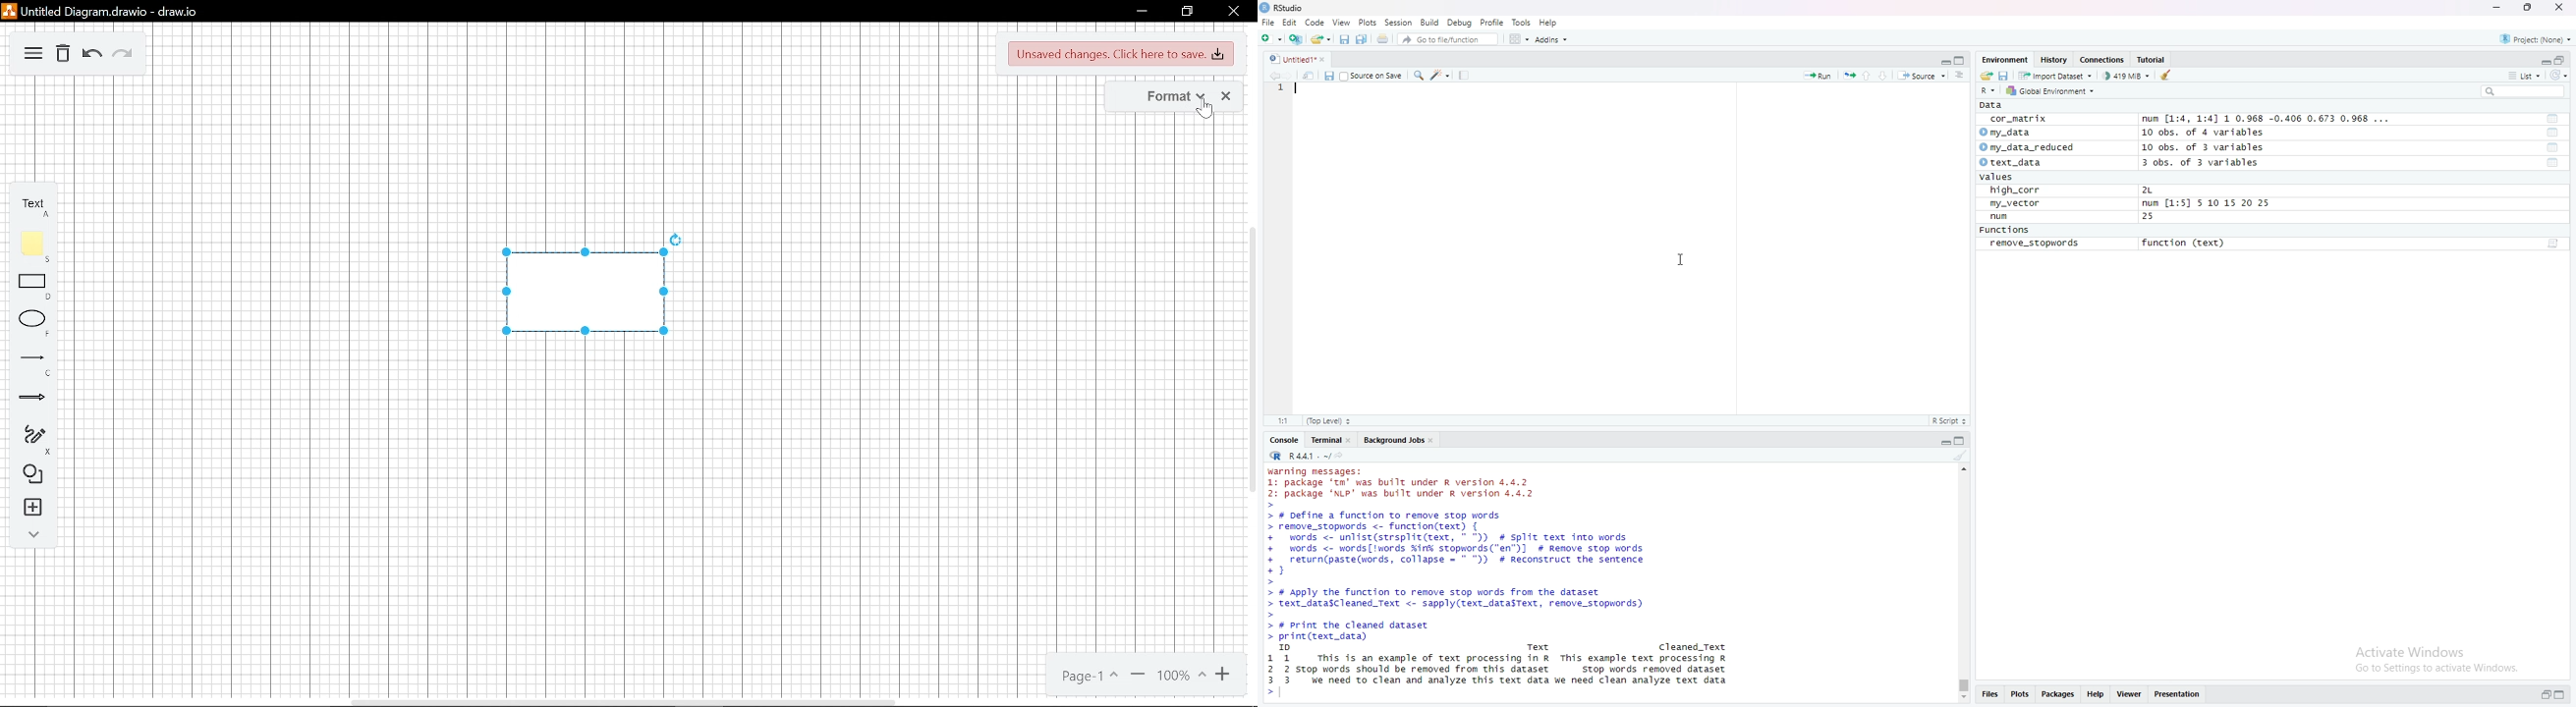 The width and height of the screenshot is (2576, 728). I want to click on Typing indicator, so click(1296, 91).